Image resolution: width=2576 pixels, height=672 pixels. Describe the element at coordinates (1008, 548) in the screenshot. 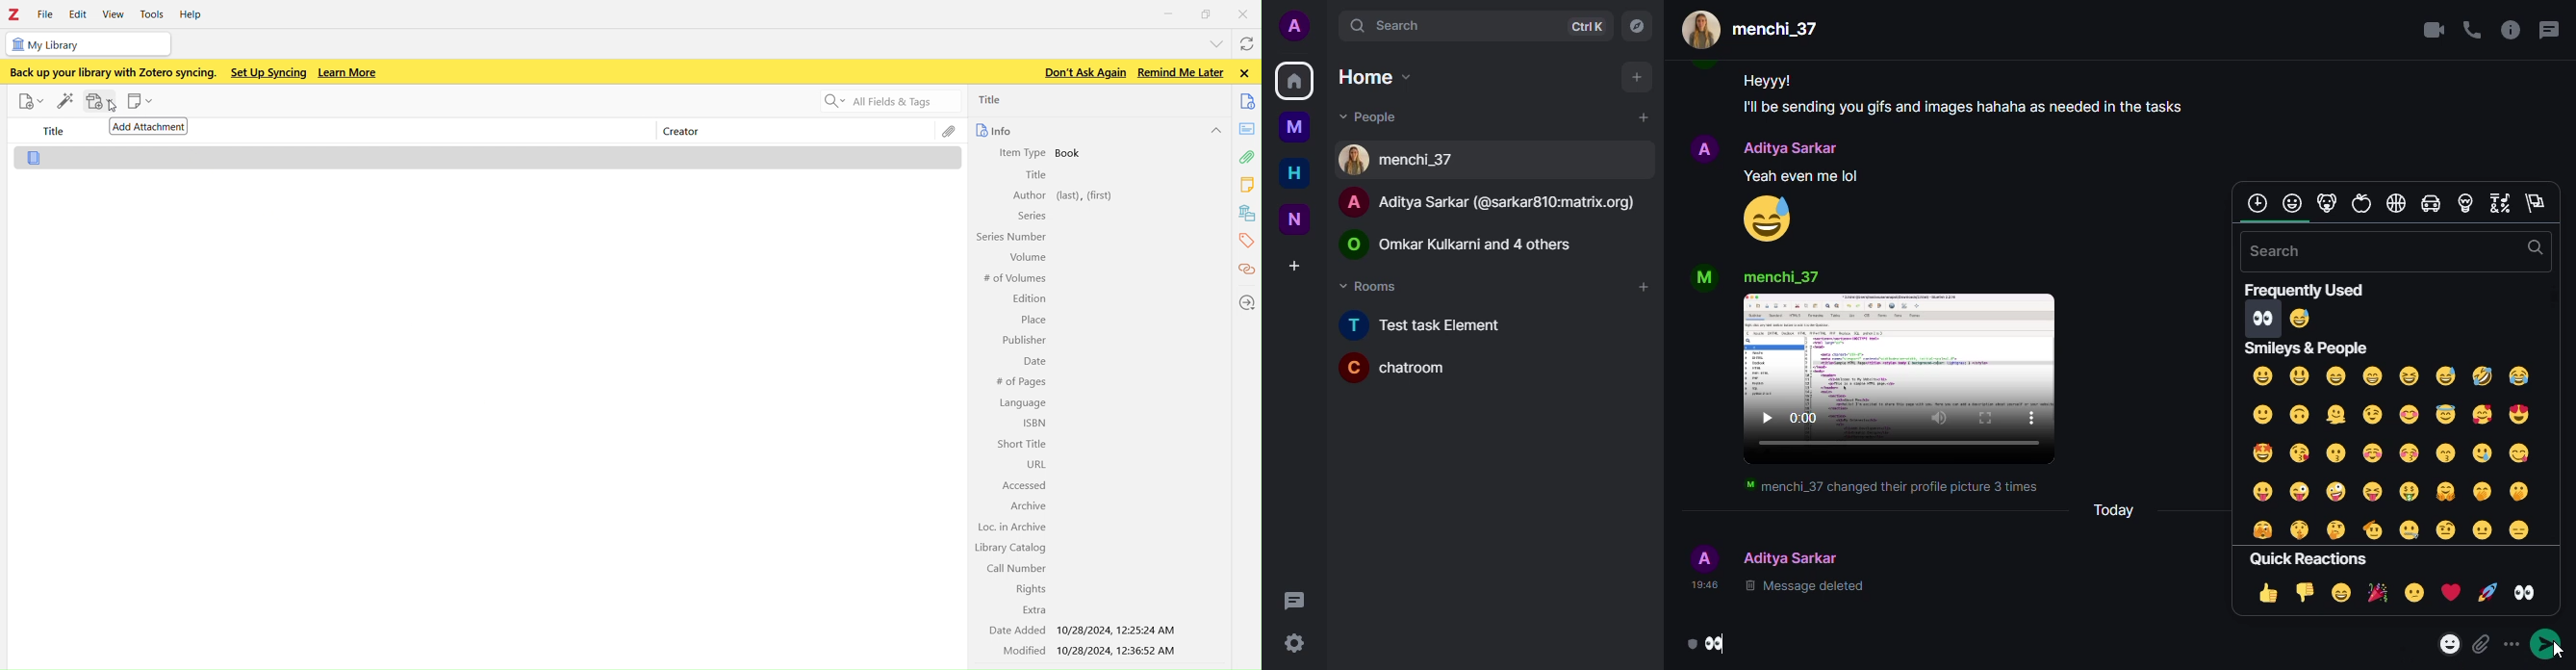

I see `Library Catalog` at that location.